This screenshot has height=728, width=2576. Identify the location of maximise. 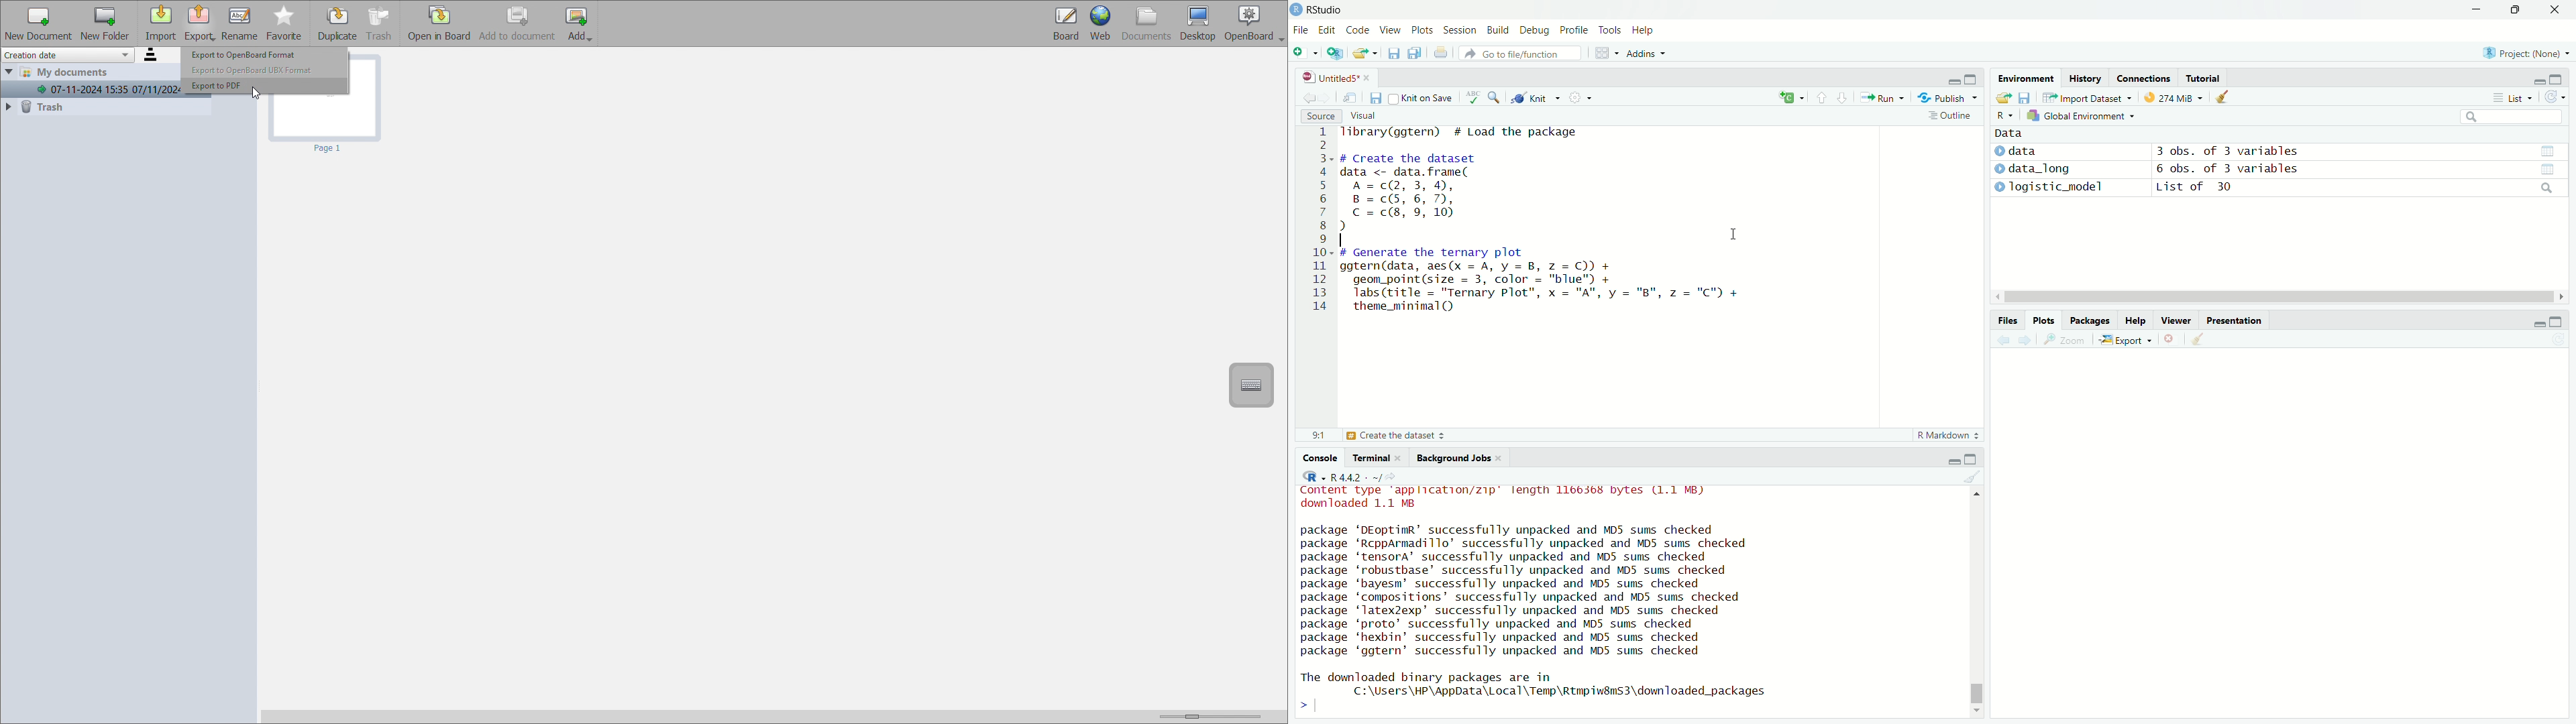
(2514, 10).